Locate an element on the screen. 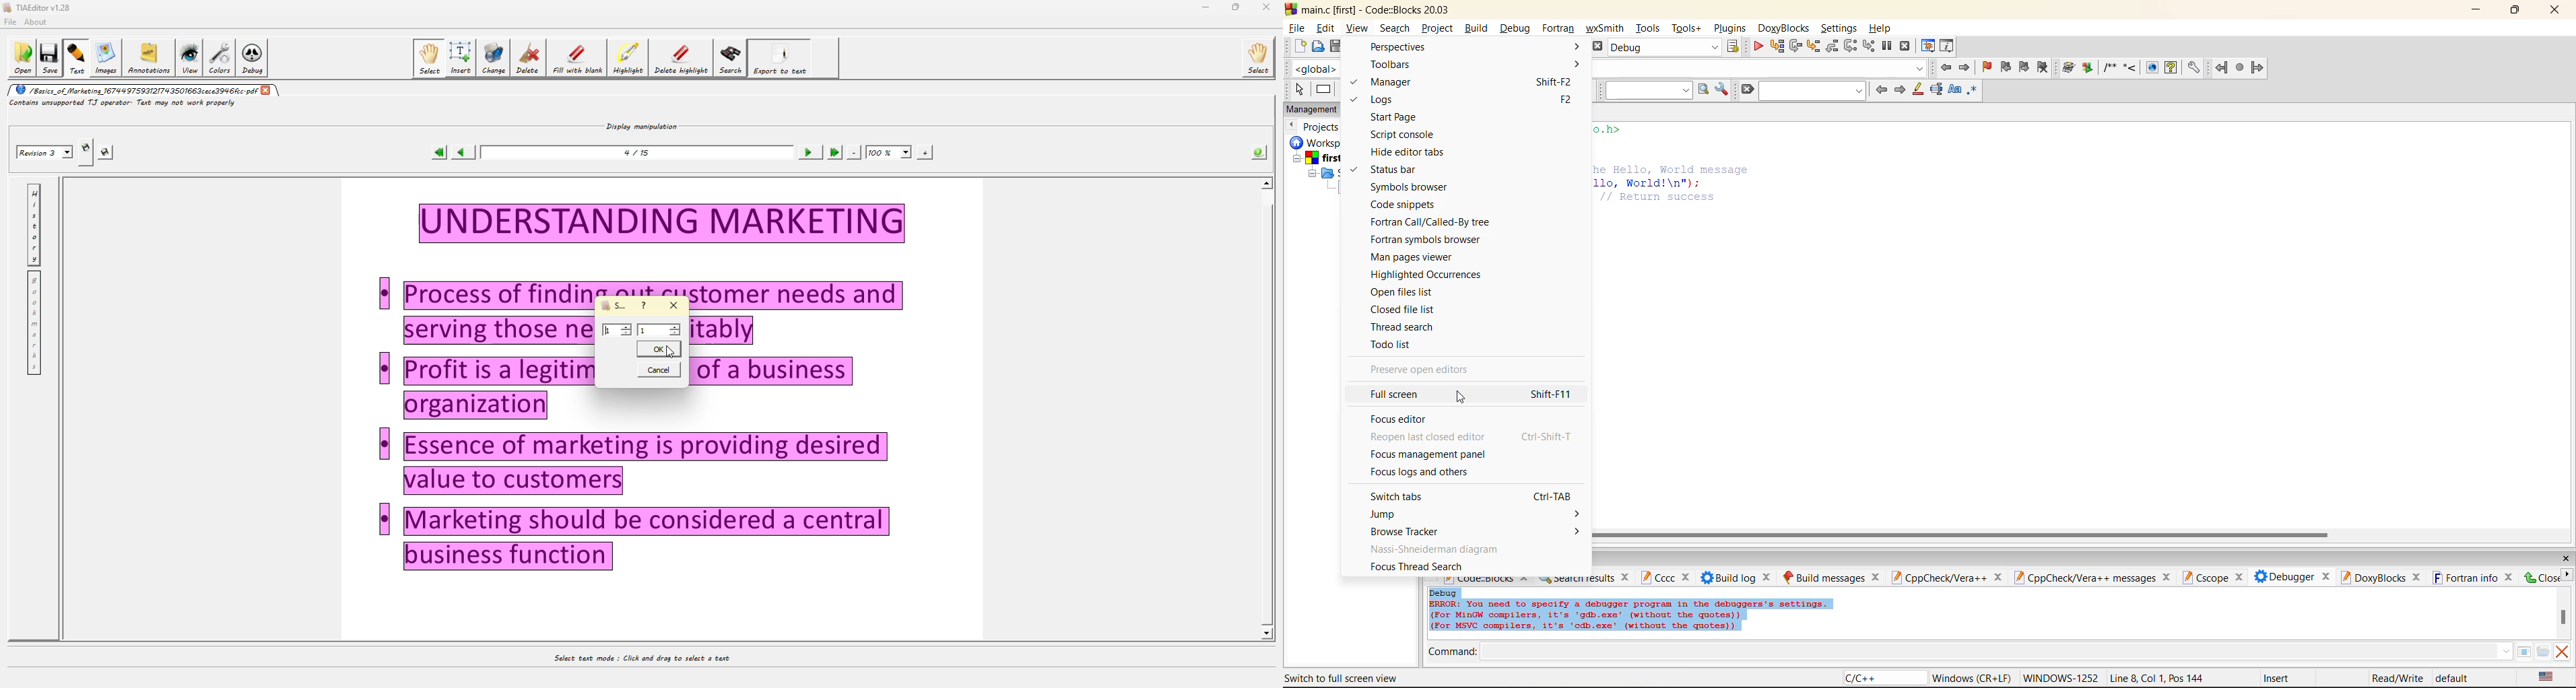  HTML help is located at coordinates (2173, 68).